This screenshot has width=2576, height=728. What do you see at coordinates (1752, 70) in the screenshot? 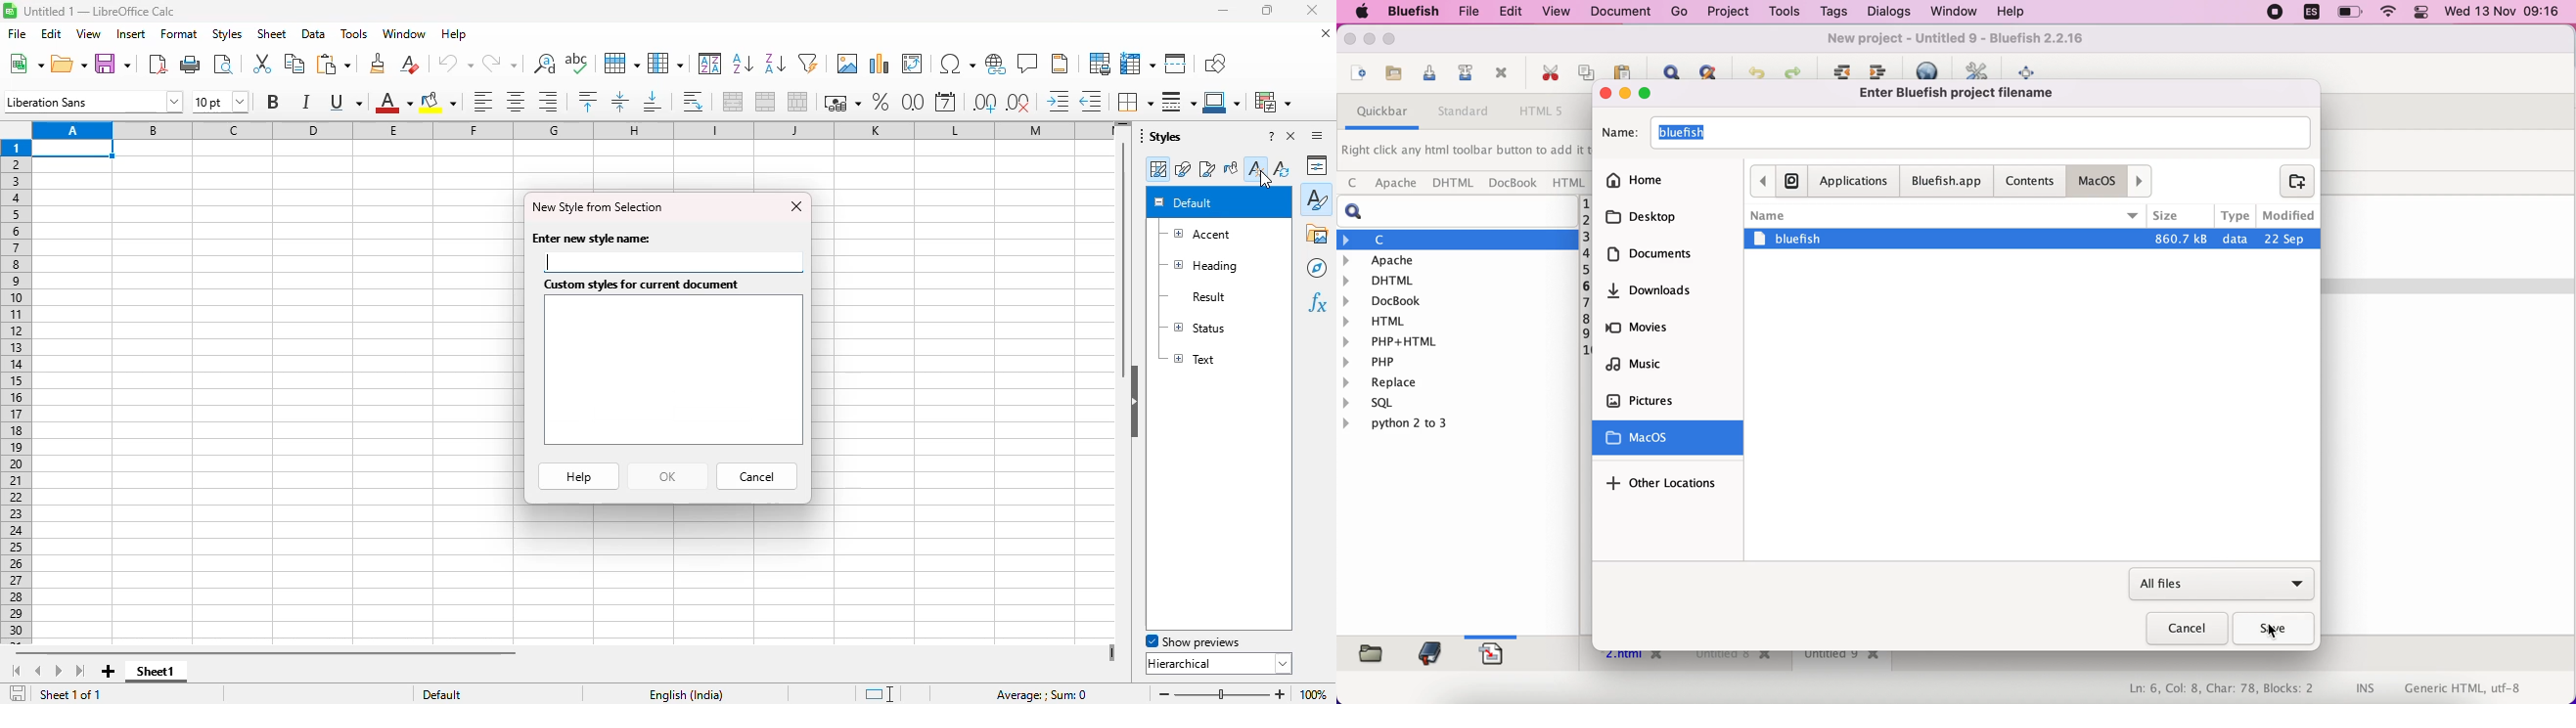
I see `undo` at bounding box center [1752, 70].